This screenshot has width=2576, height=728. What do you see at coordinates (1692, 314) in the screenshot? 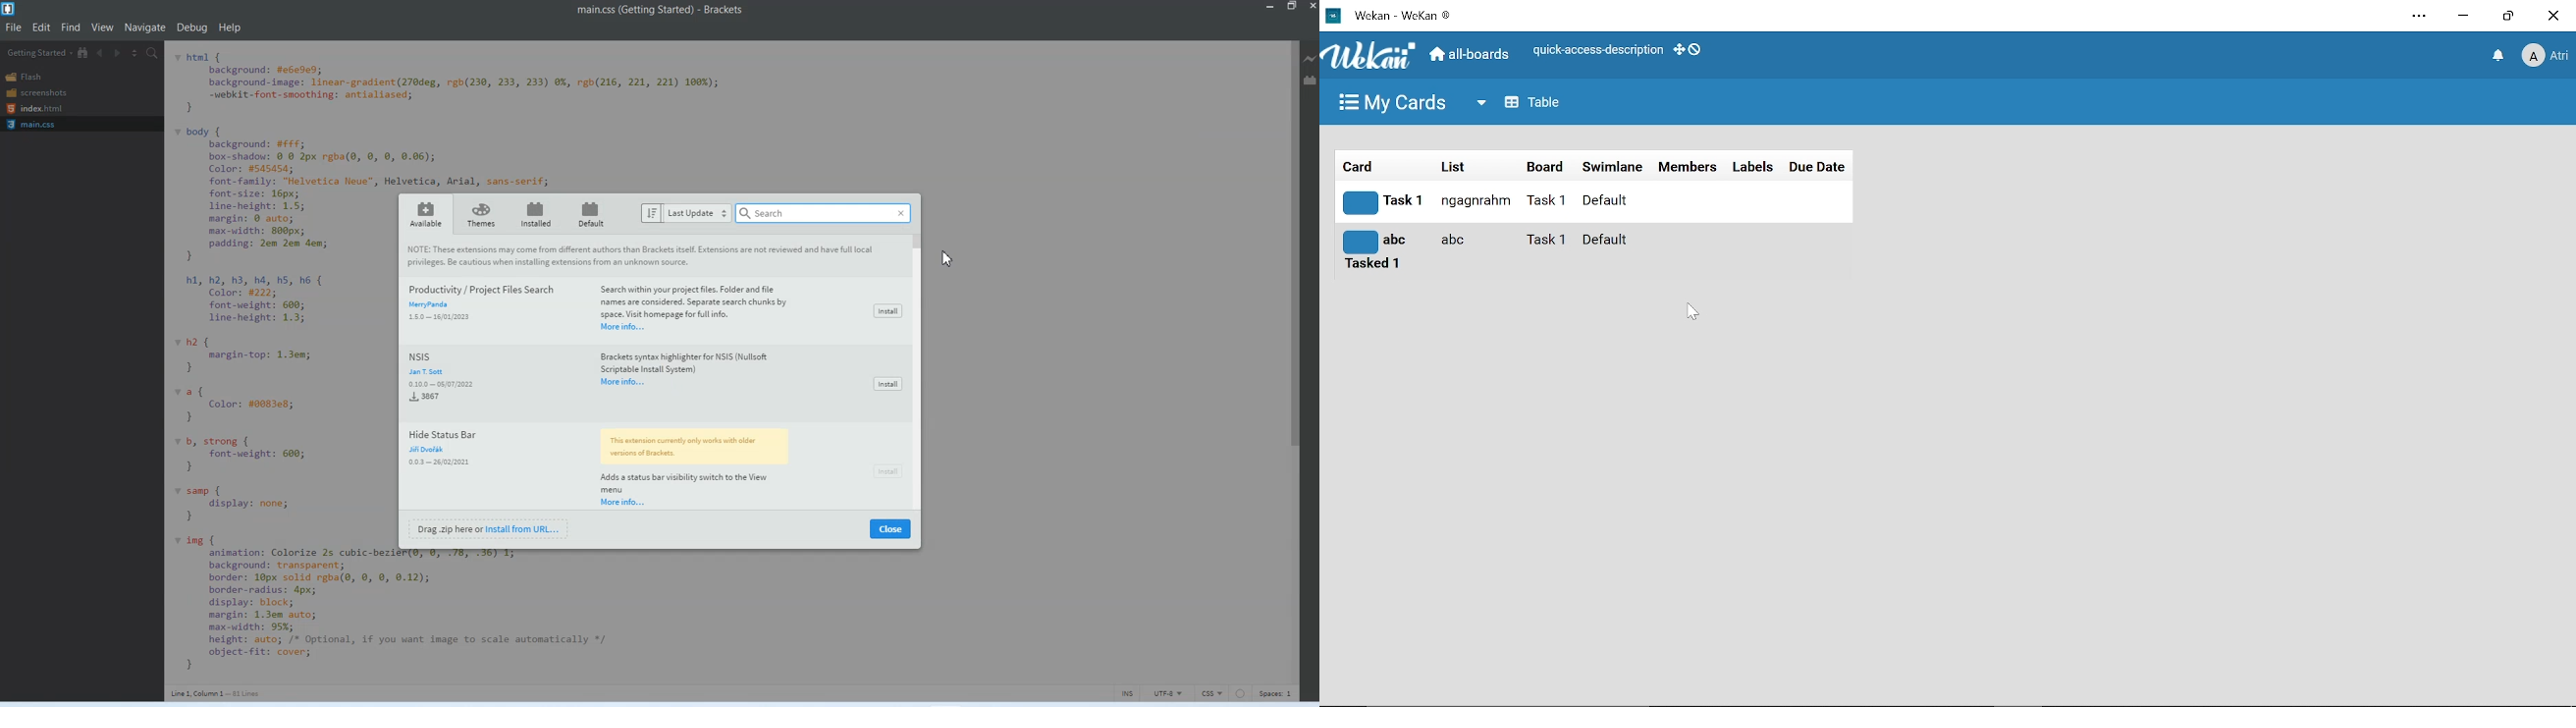
I see `Cursor` at bounding box center [1692, 314].